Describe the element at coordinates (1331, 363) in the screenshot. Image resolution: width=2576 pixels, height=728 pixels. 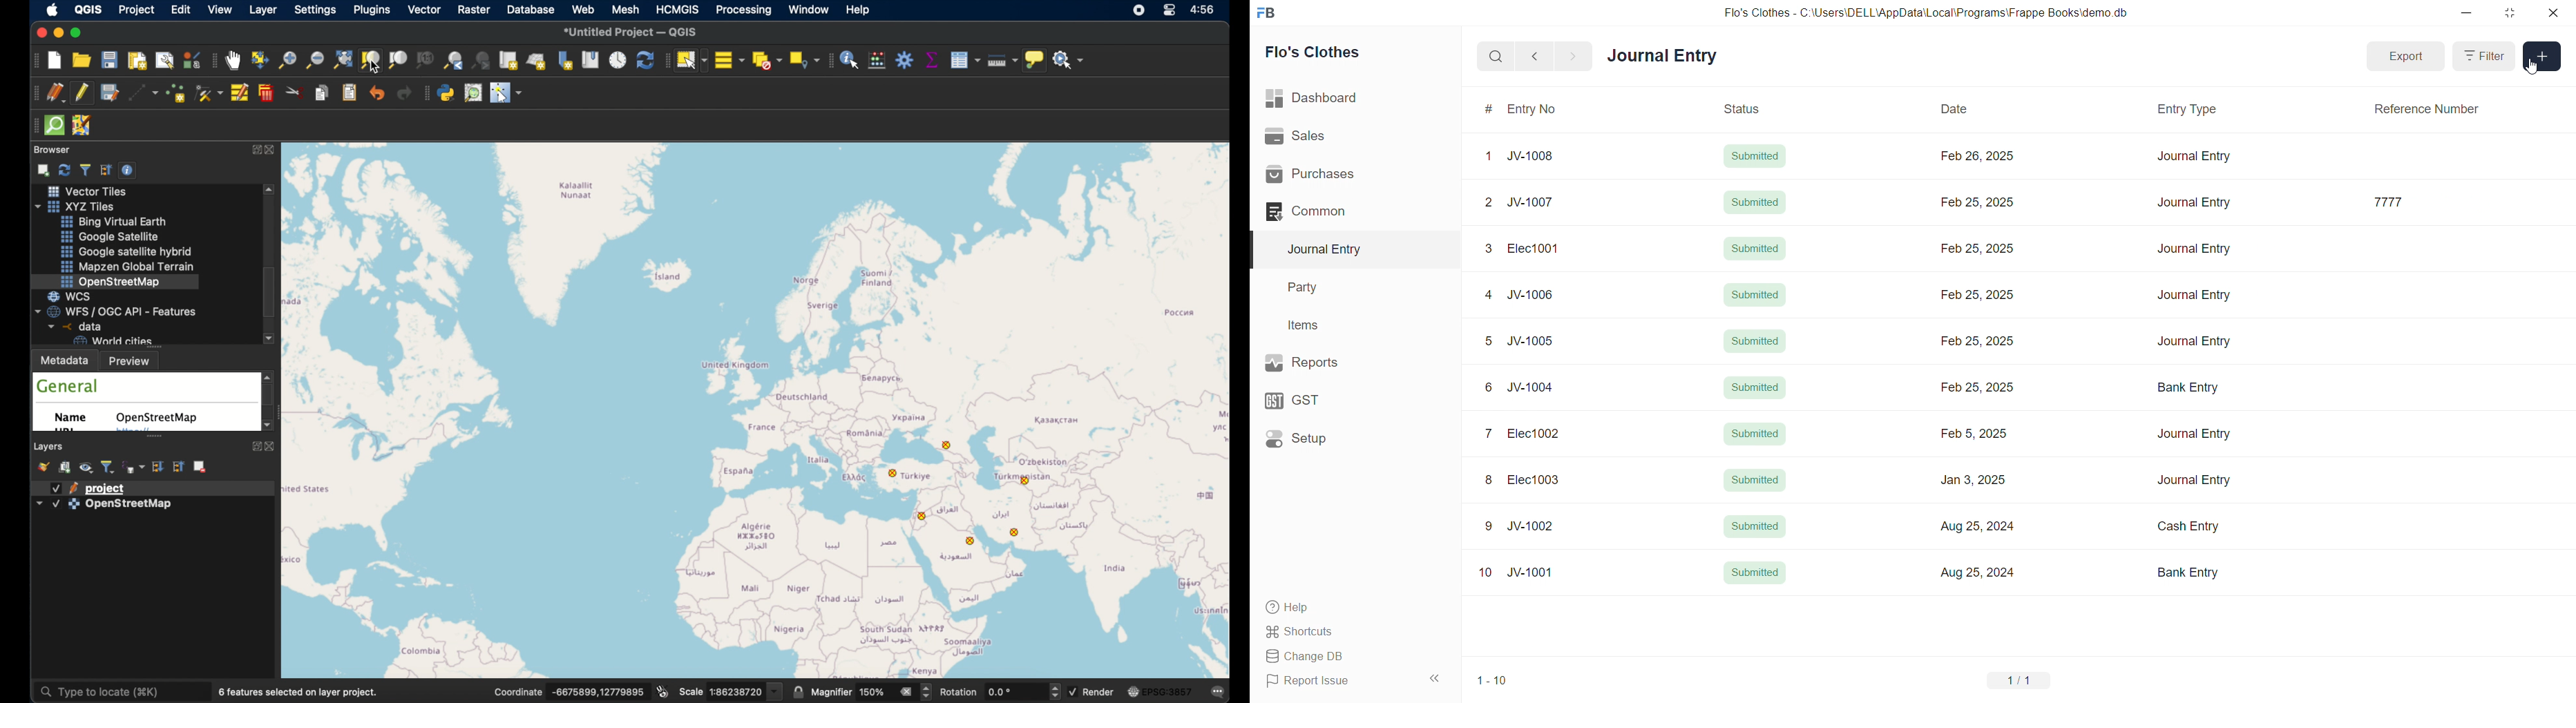
I see `Reports` at that location.